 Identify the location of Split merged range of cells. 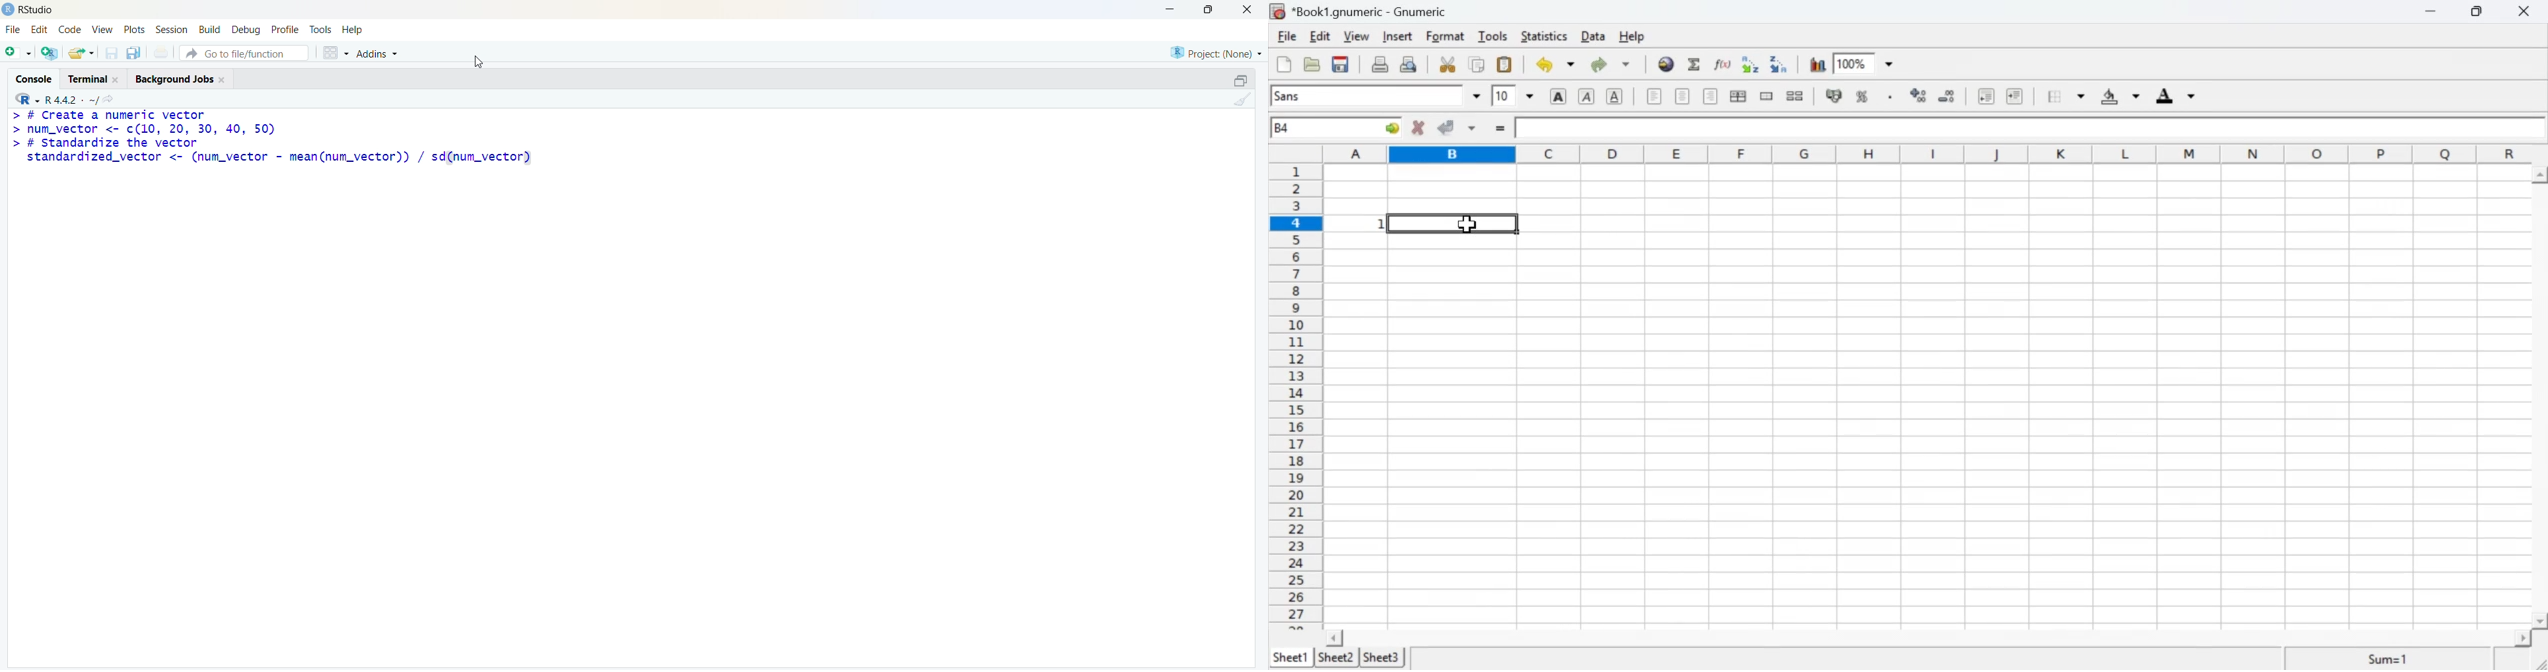
(1795, 95).